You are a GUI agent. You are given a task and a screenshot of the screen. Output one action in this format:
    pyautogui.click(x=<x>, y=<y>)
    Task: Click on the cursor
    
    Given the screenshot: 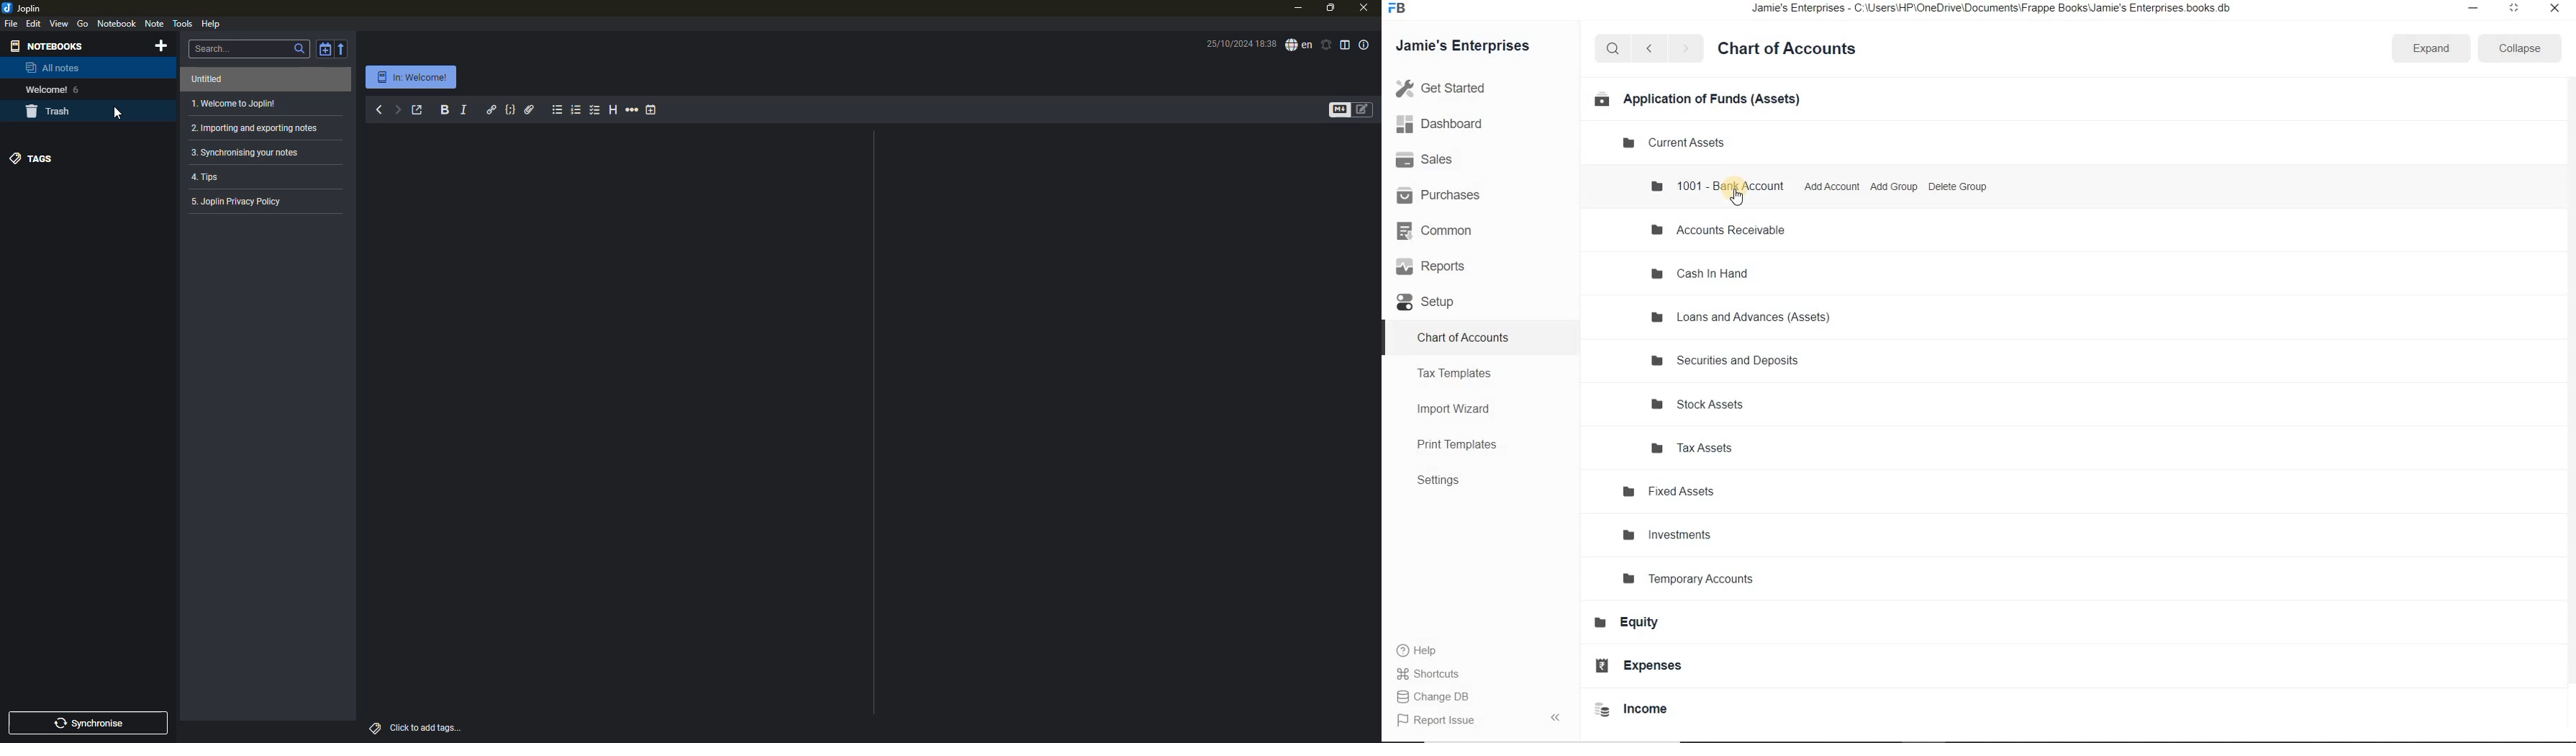 What is the action you would take?
    pyautogui.click(x=1738, y=198)
    